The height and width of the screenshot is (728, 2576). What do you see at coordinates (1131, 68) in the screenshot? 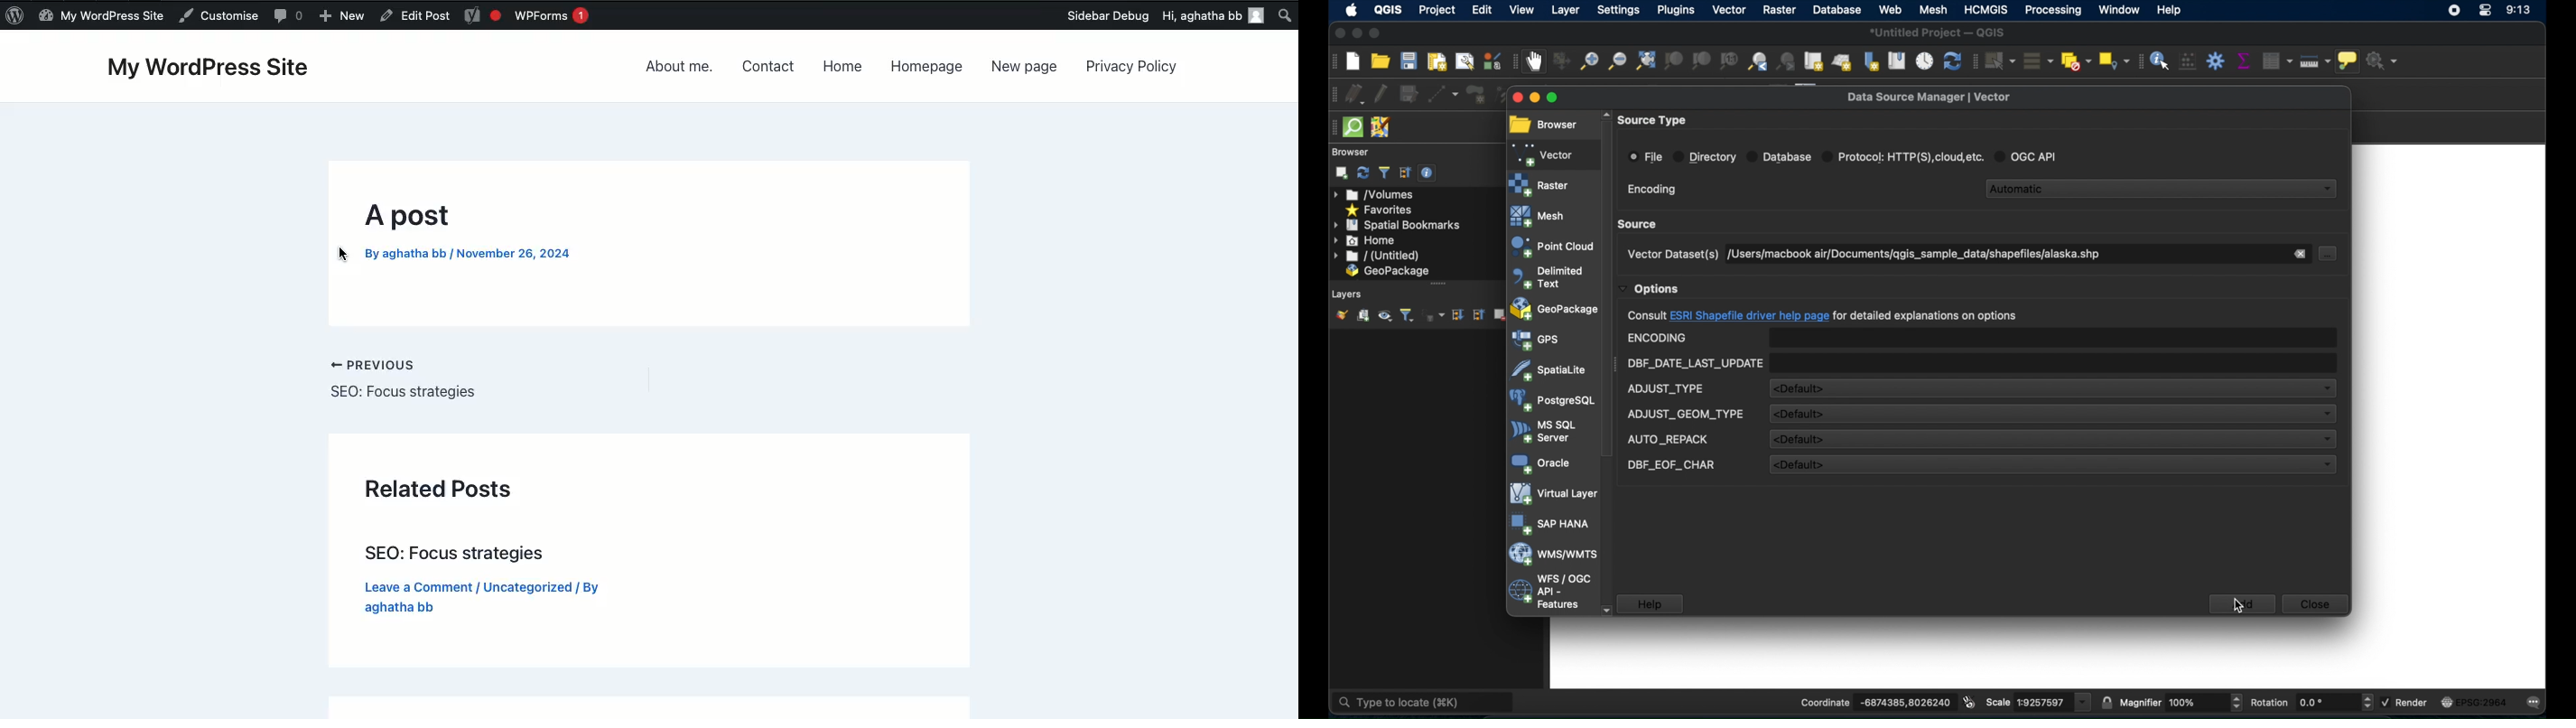
I see `Privacy policy` at bounding box center [1131, 68].